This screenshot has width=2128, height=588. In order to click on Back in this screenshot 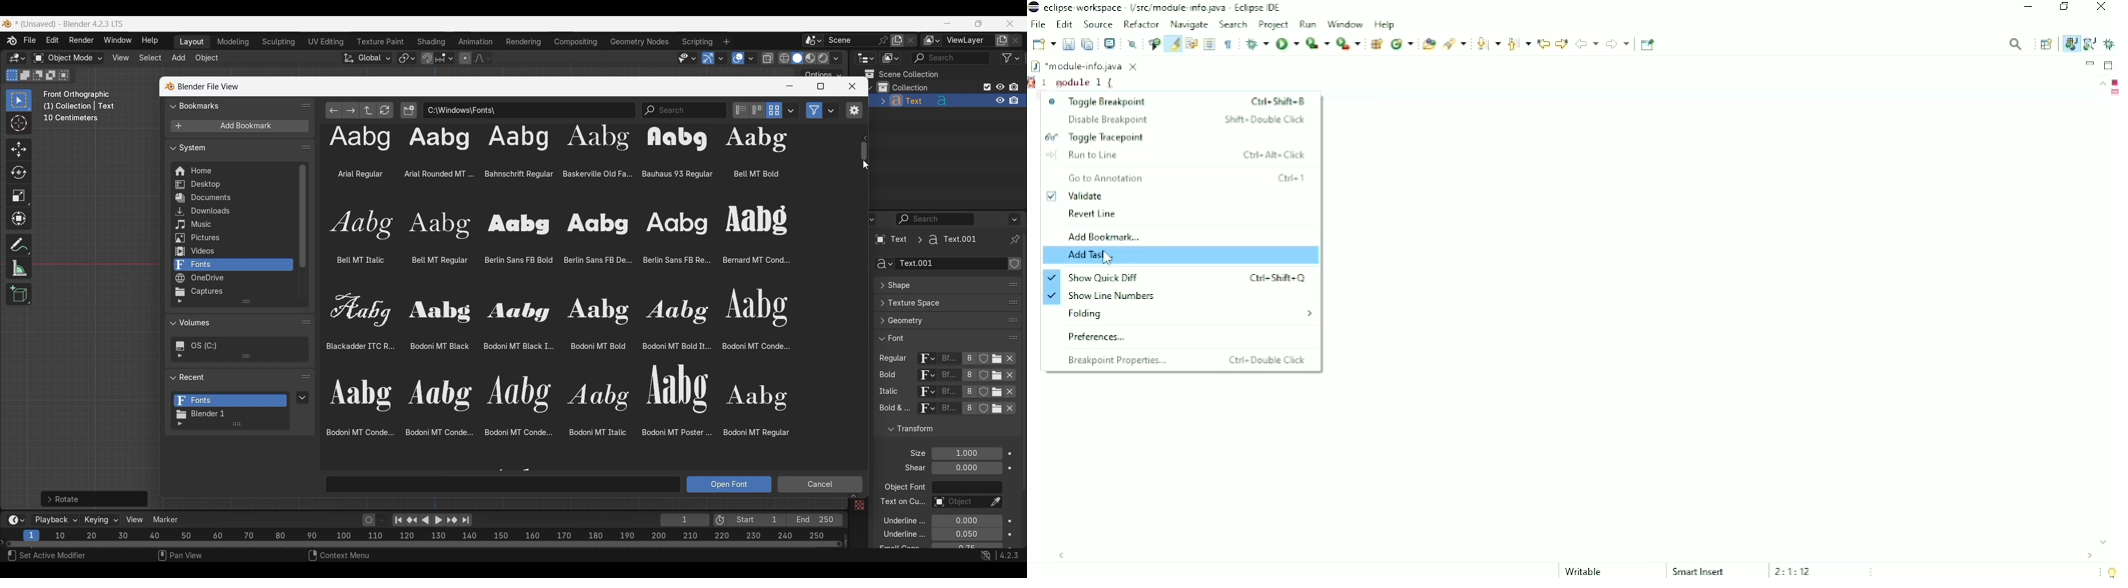, I will do `click(1587, 43)`.